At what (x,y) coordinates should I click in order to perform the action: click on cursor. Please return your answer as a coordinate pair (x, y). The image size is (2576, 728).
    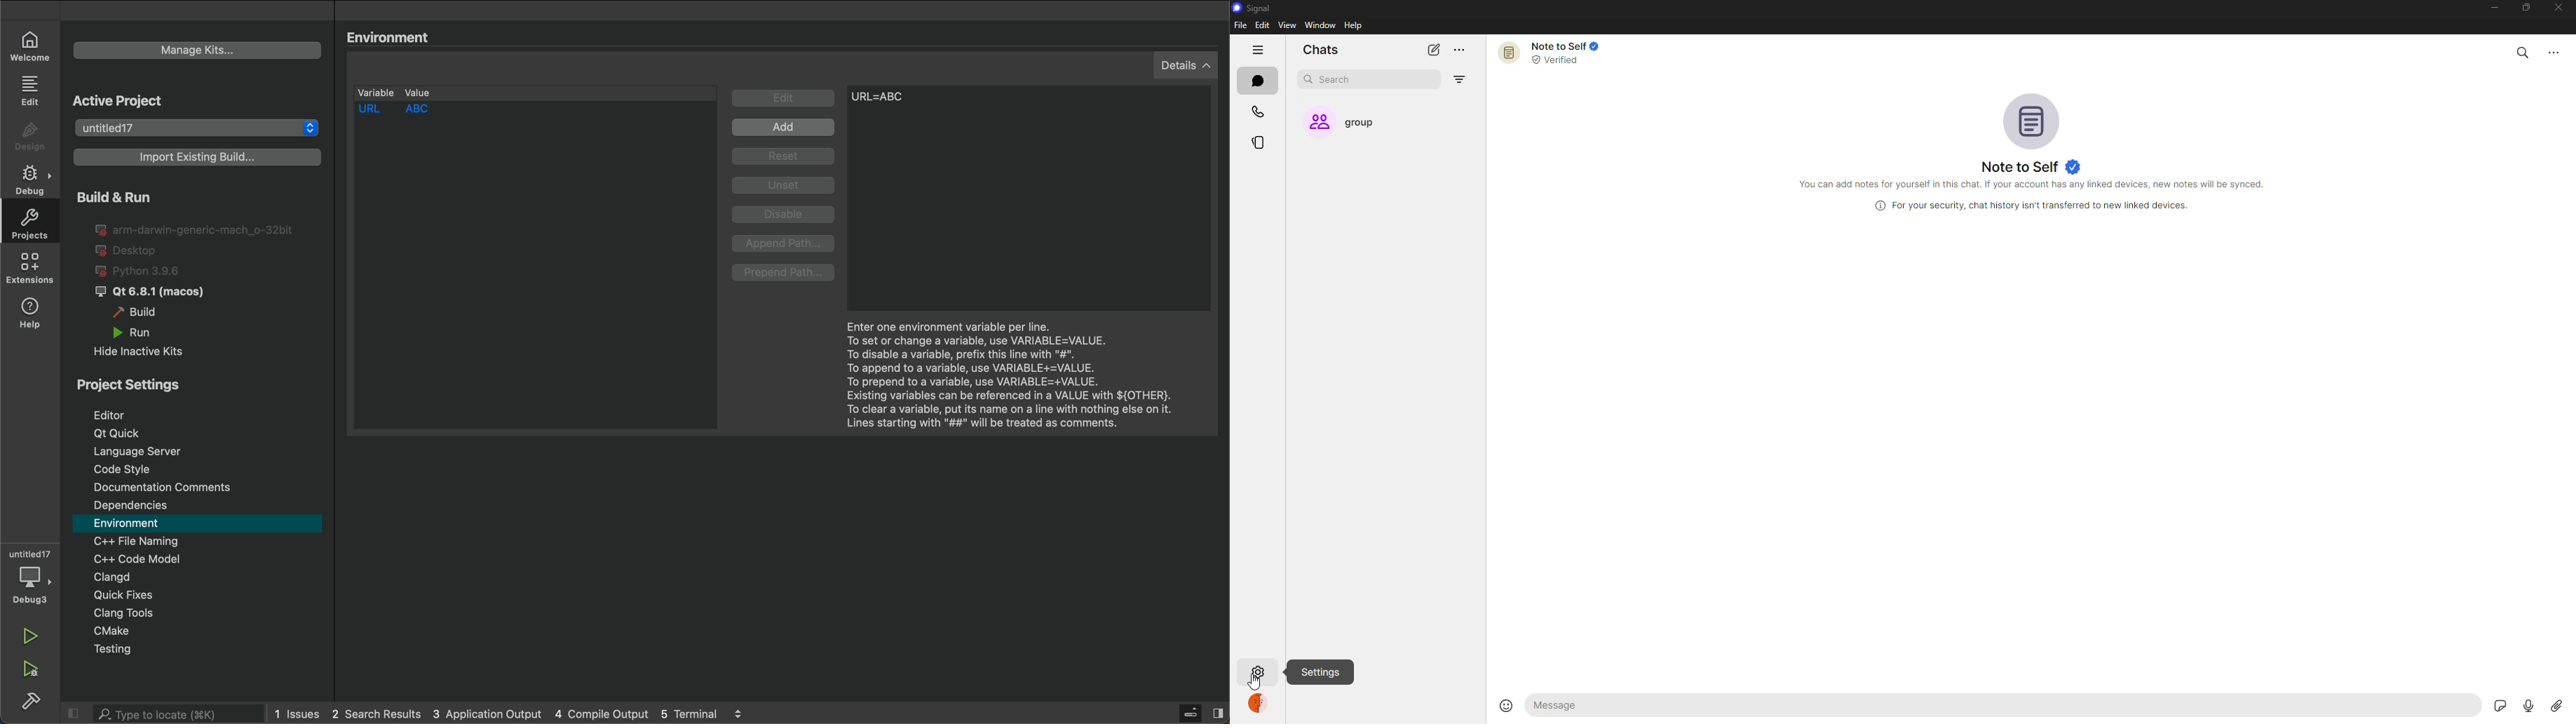
    Looking at the image, I should click on (1254, 684).